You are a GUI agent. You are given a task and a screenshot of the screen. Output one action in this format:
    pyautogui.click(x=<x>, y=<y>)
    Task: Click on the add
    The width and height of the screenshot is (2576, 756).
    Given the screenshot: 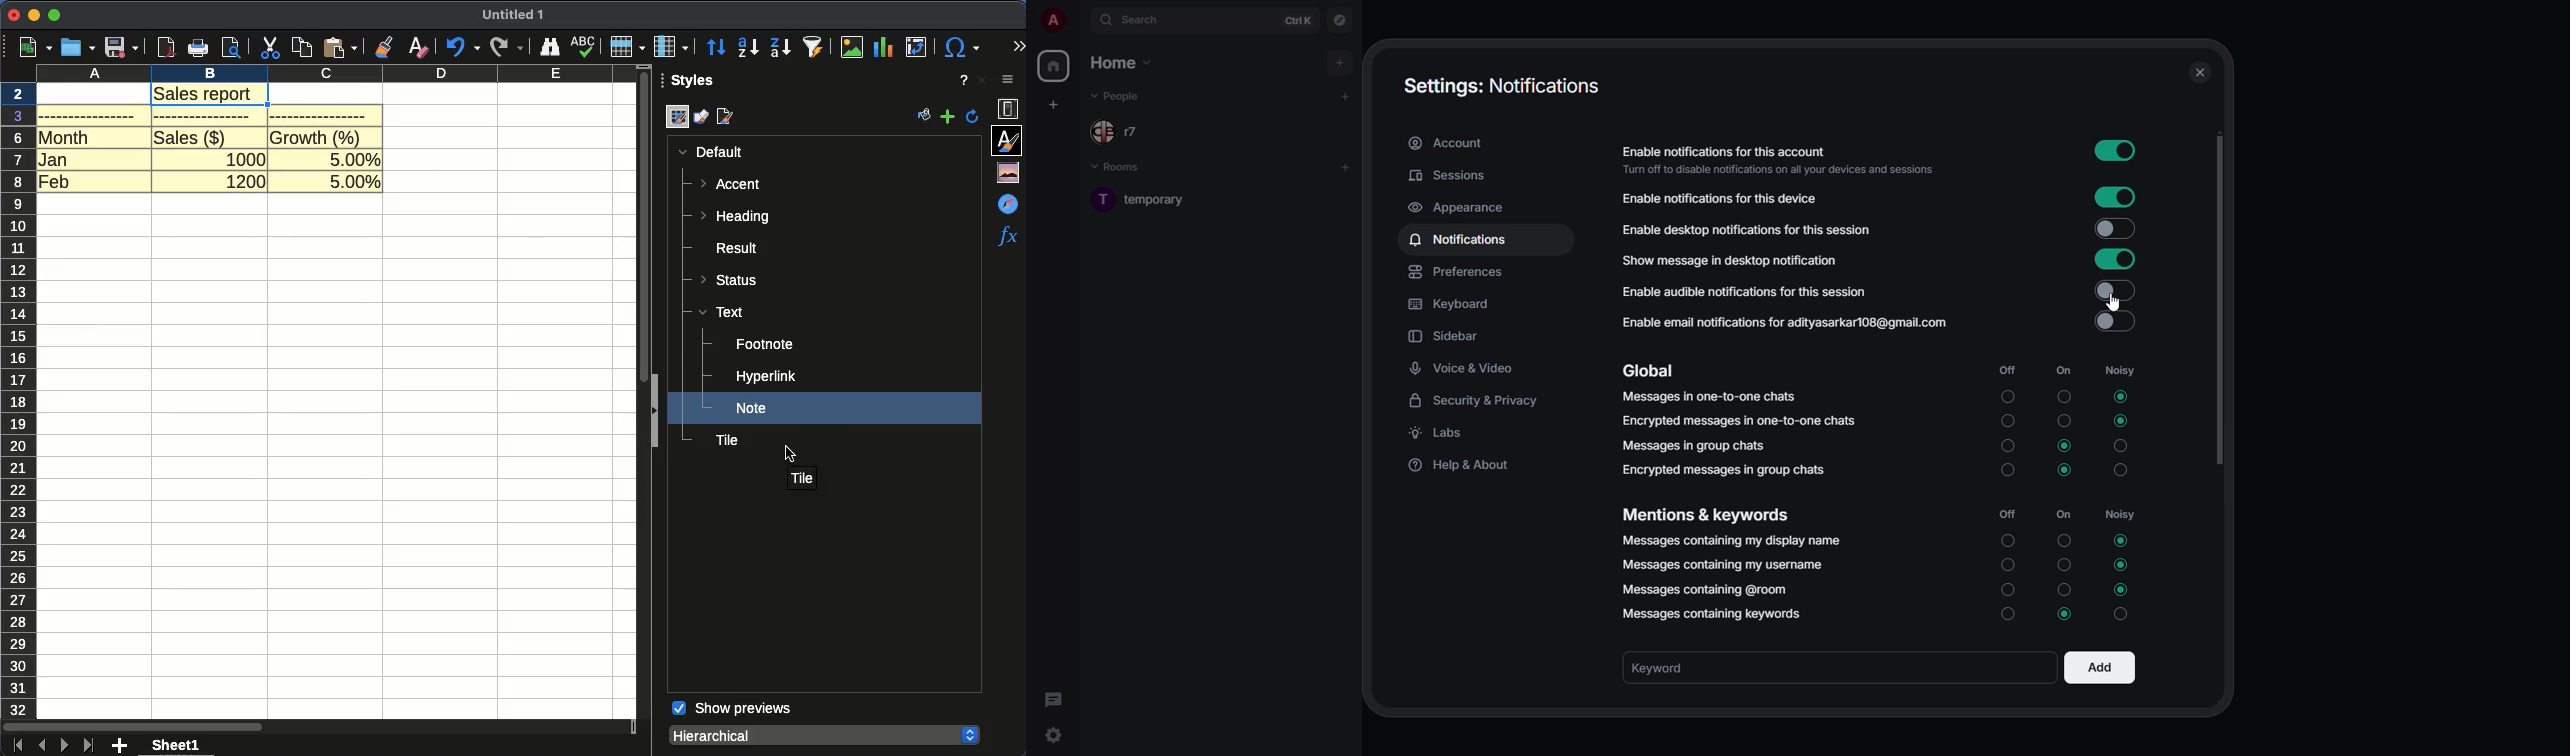 What is the action you would take?
    pyautogui.click(x=2098, y=669)
    